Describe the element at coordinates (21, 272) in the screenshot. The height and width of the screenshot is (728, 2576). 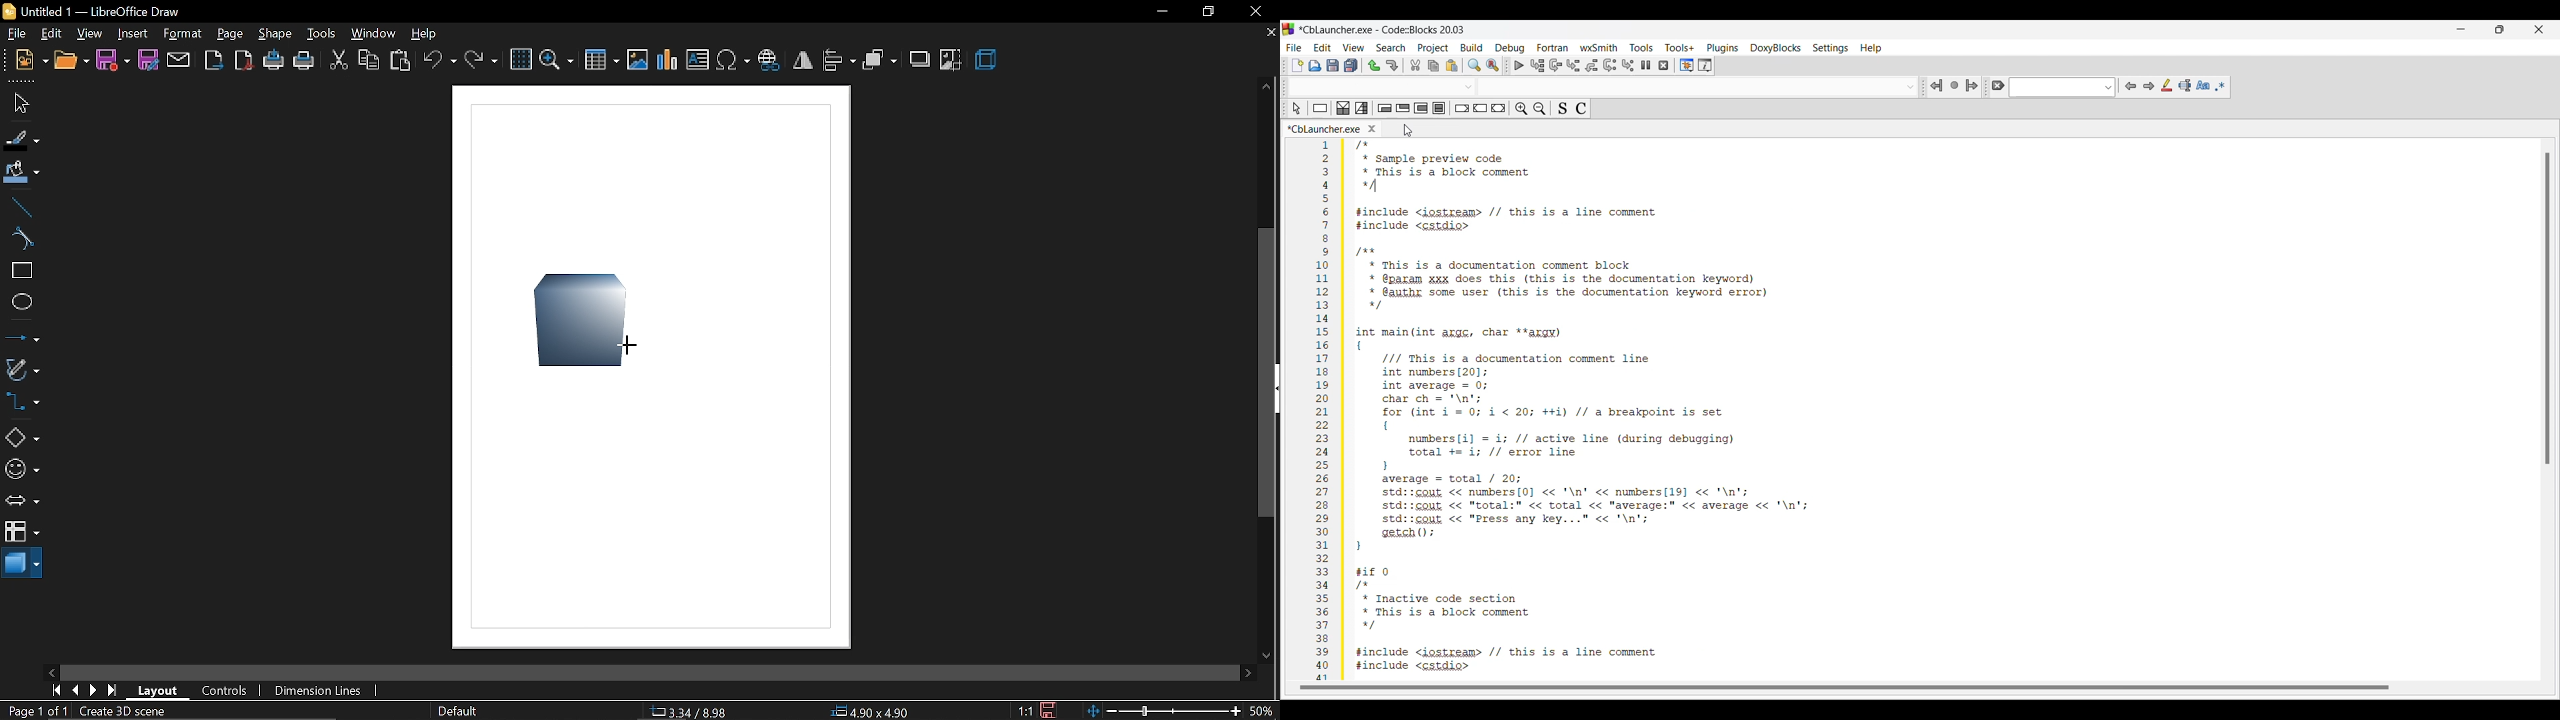
I see `rectangle` at that location.